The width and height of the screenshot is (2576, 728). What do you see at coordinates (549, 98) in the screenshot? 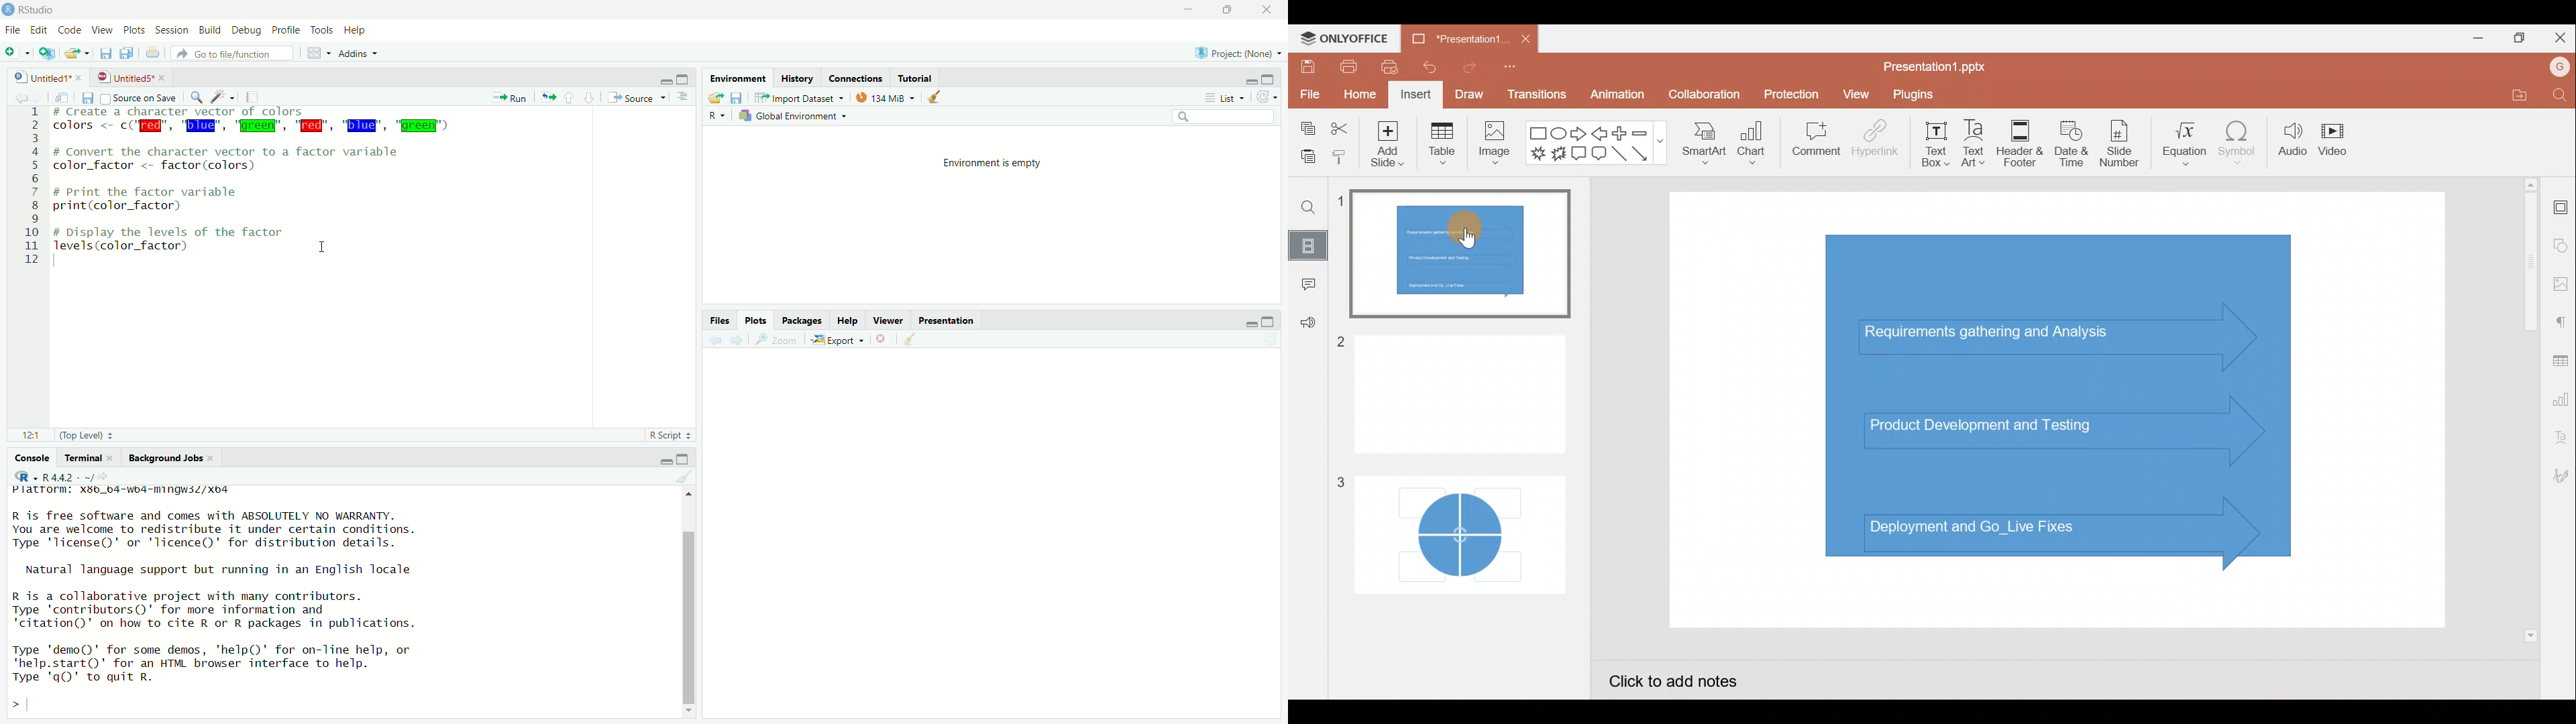
I see `re-run the previous code region` at bounding box center [549, 98].